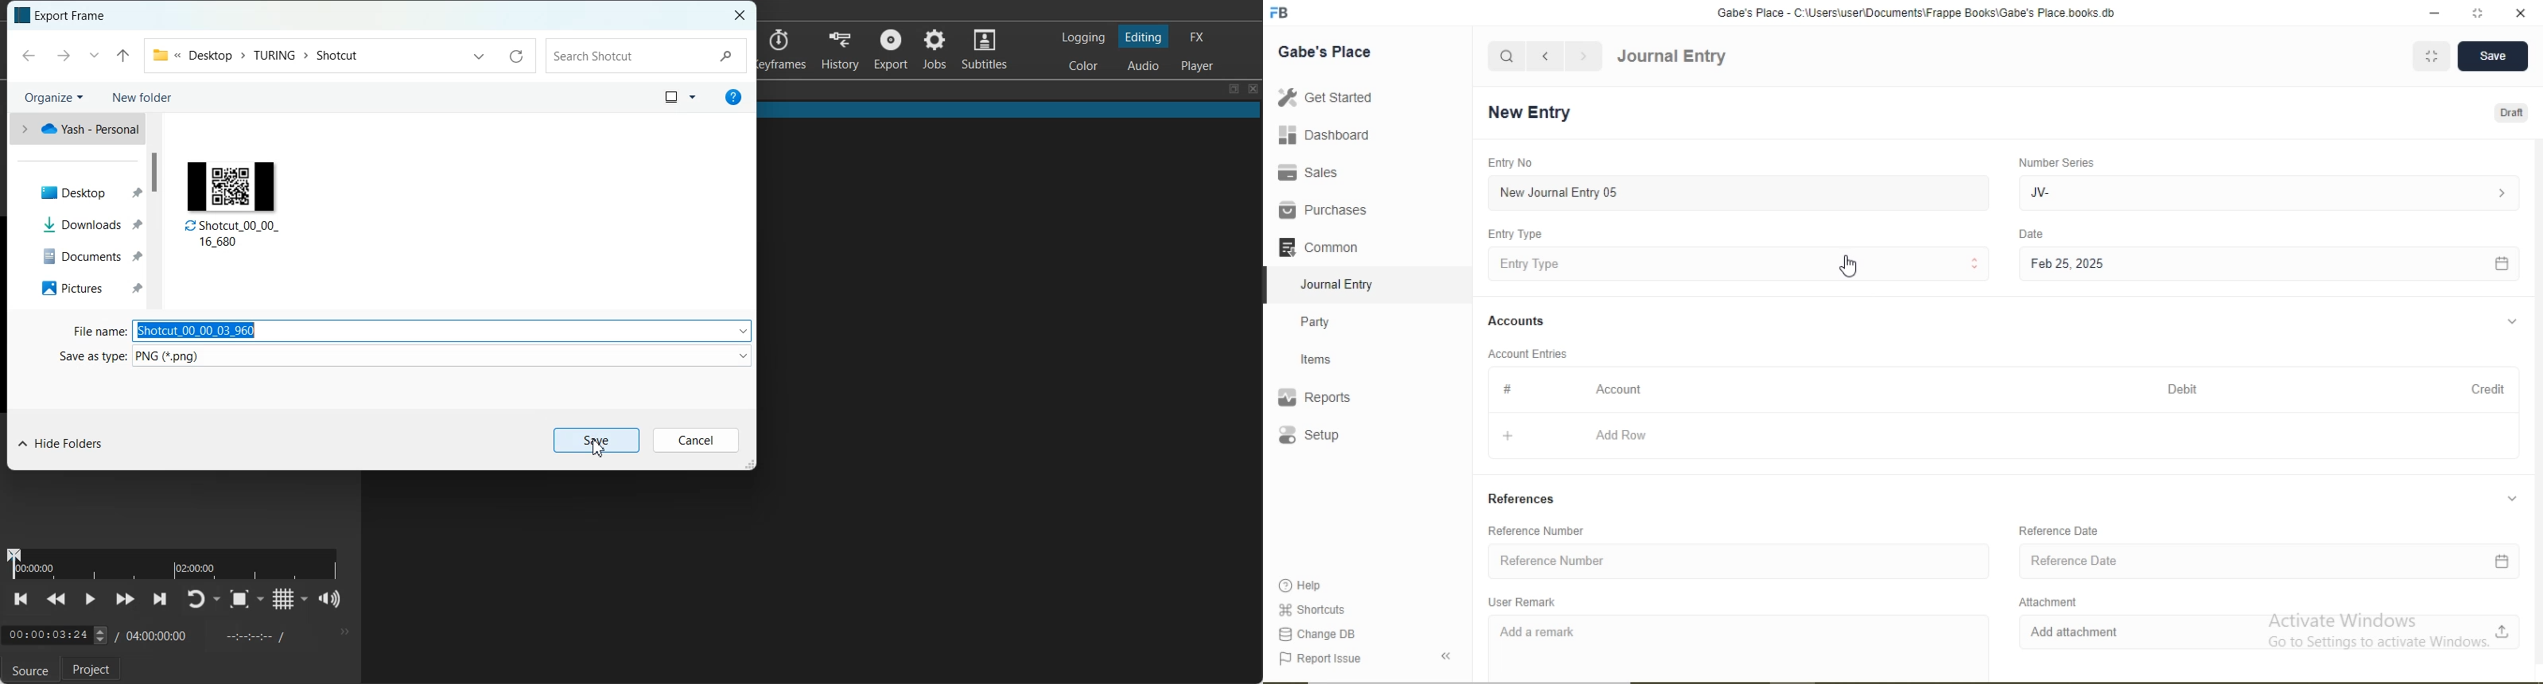 The height and width of the screenshot is (700, 2548). Describe the element at coordinates (1281, 13) in the screenshot. I see `logo` at that location.